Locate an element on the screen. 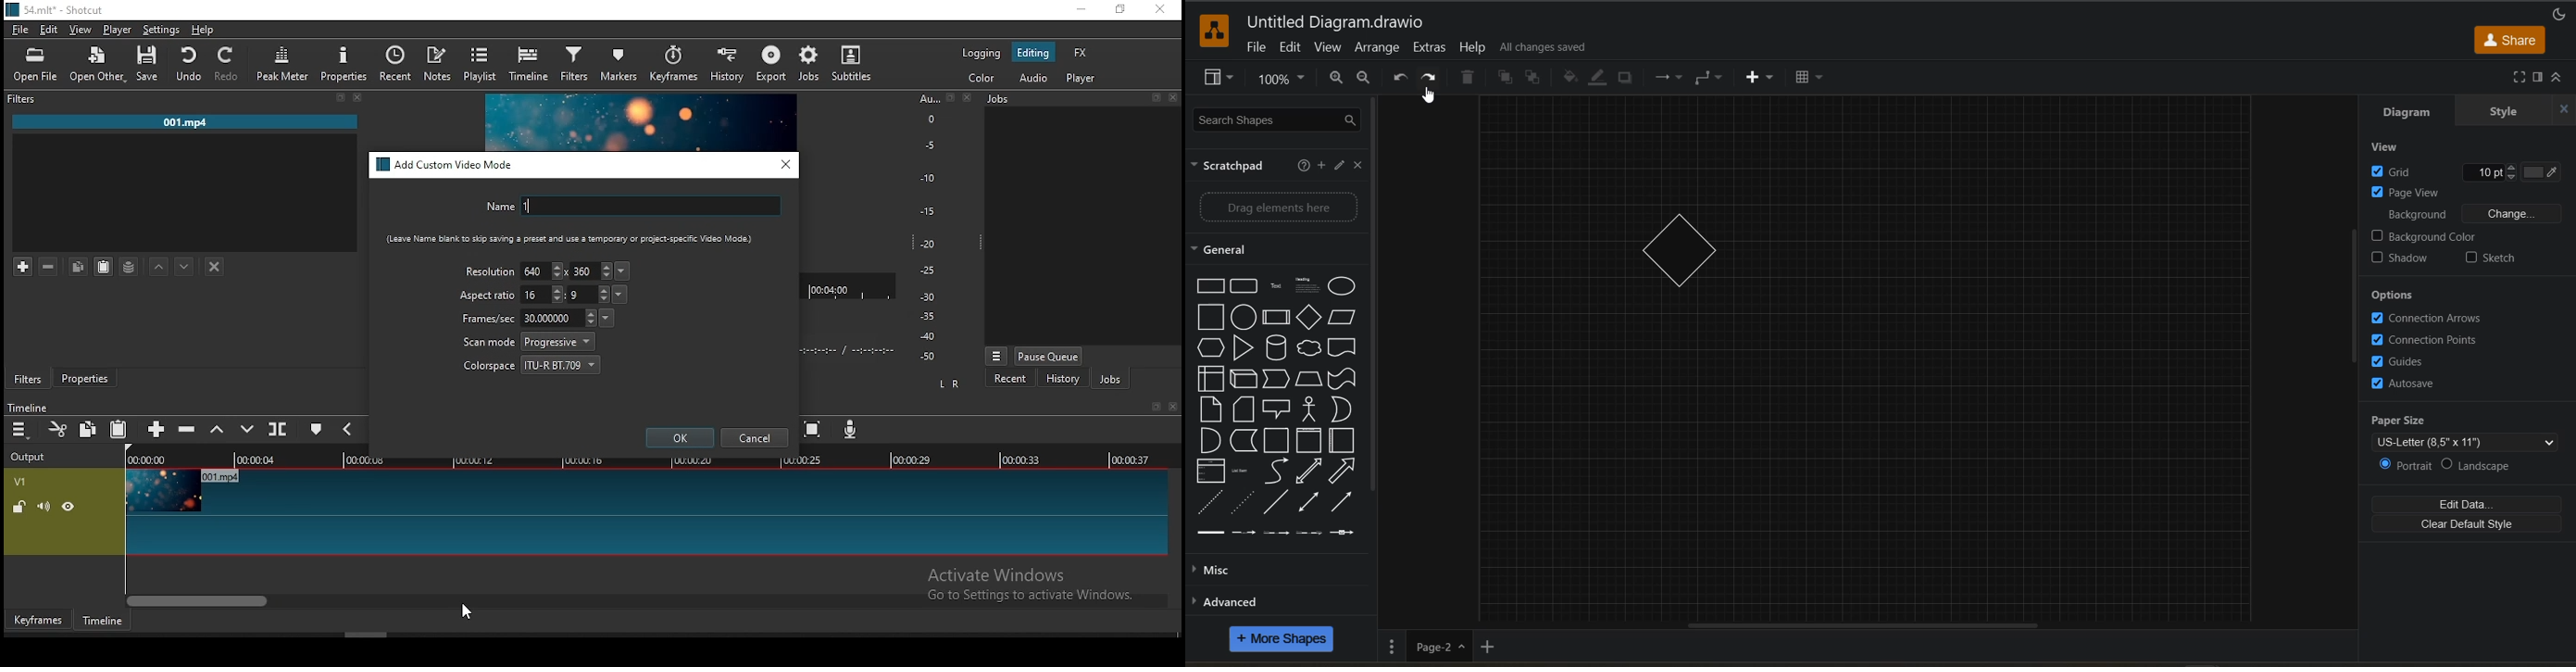  card is located at coordinates (1246, 410).